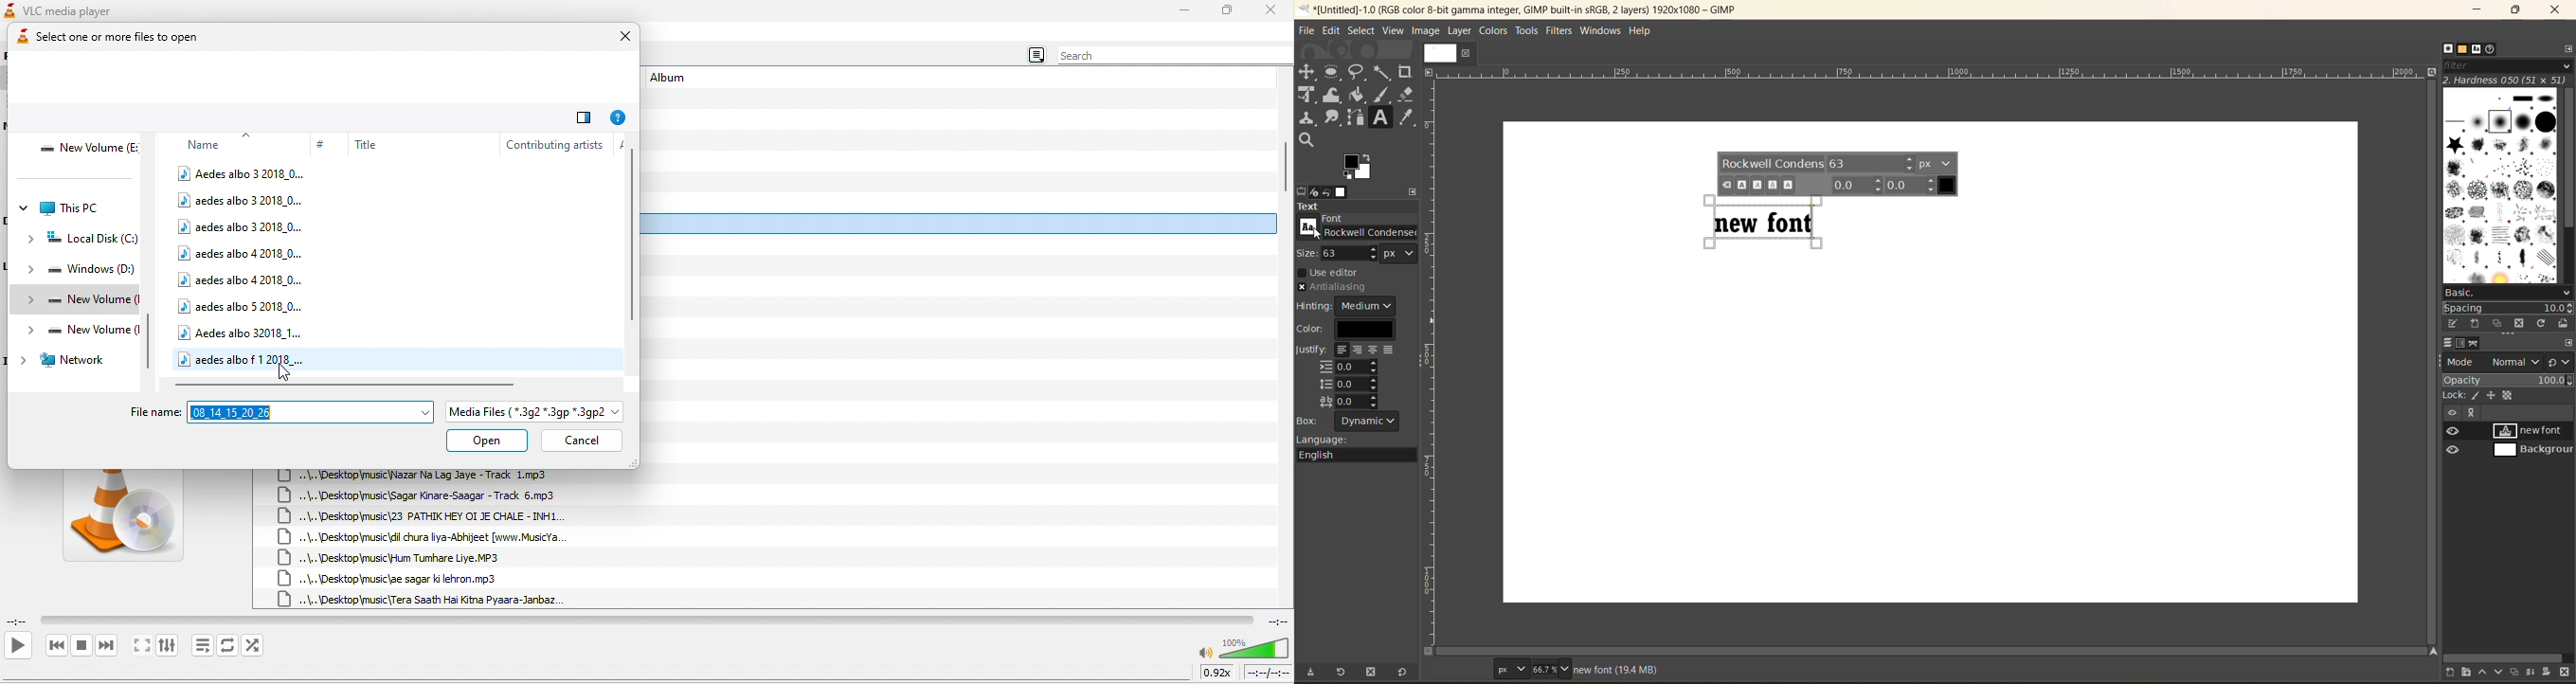 The image size is (2576, 700). Describe the element at coordinates (2565, 673) in the screenshot. I see `delete this layer` at that location.